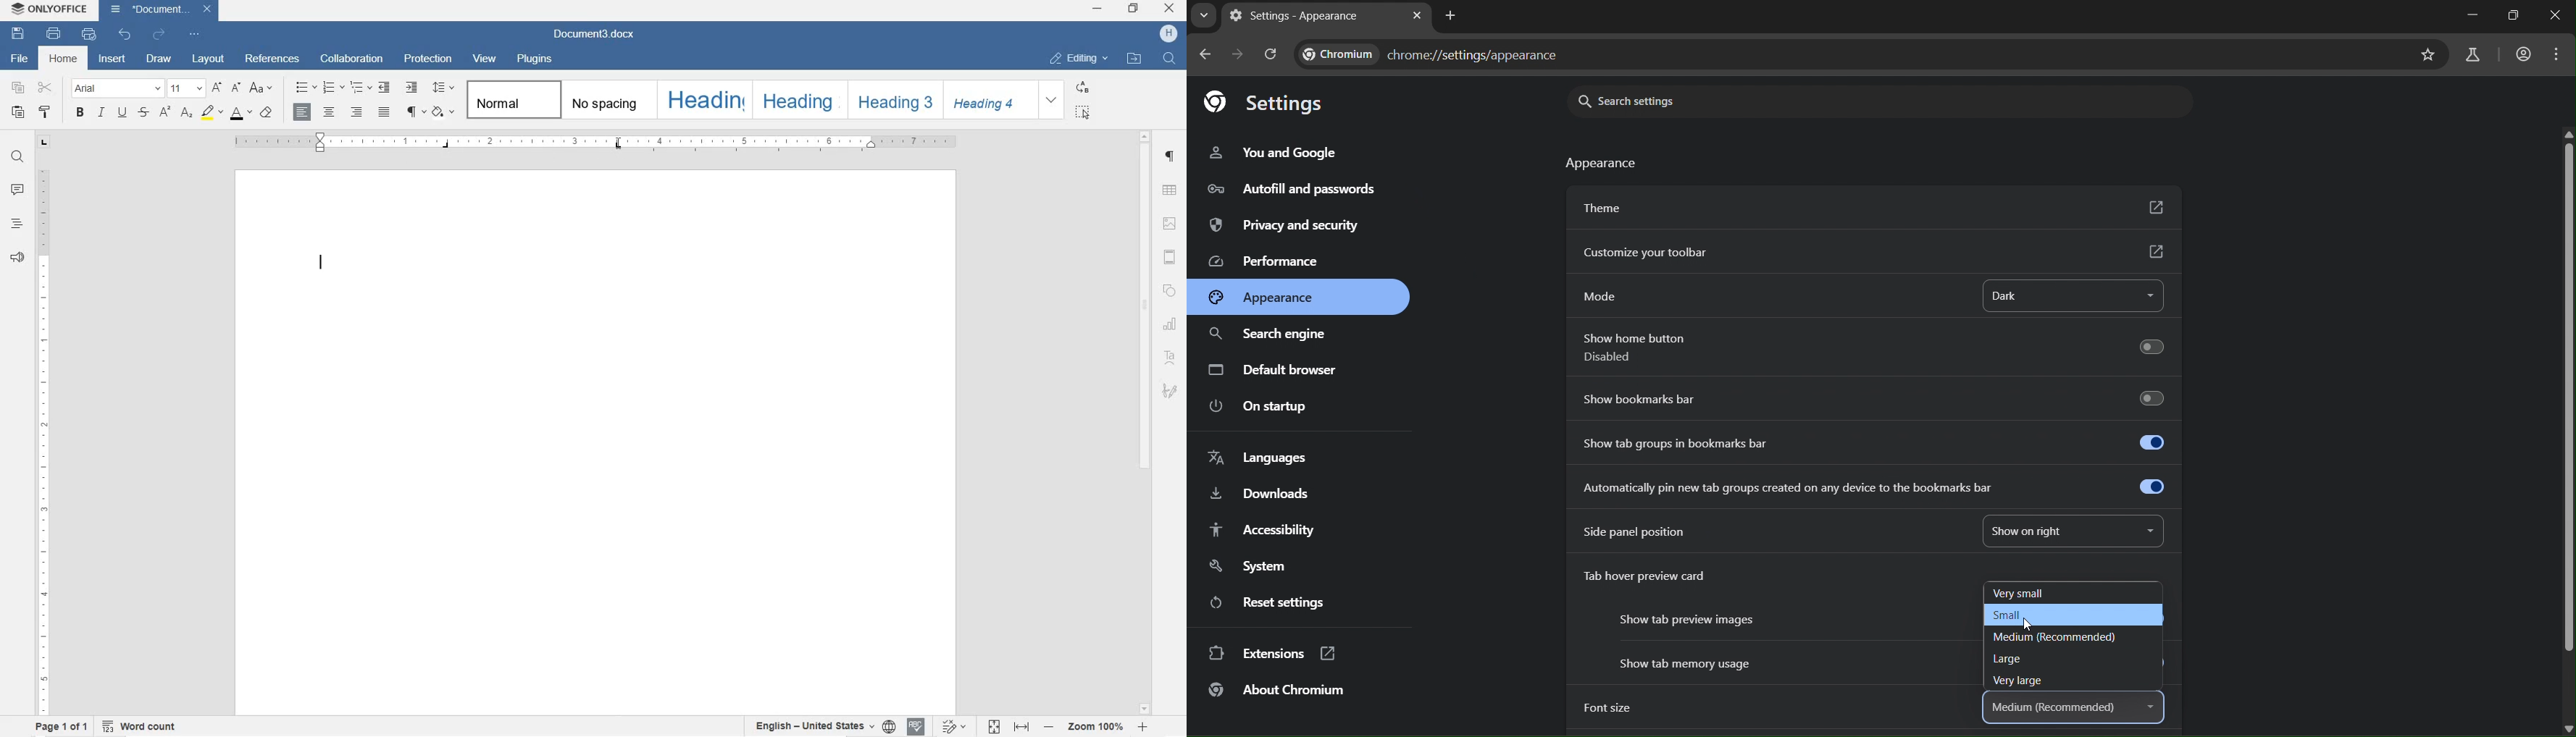  What do you see at coordinates (1253, 567) in the screenshot?
I see `system` at bounding box center [1253, 567].